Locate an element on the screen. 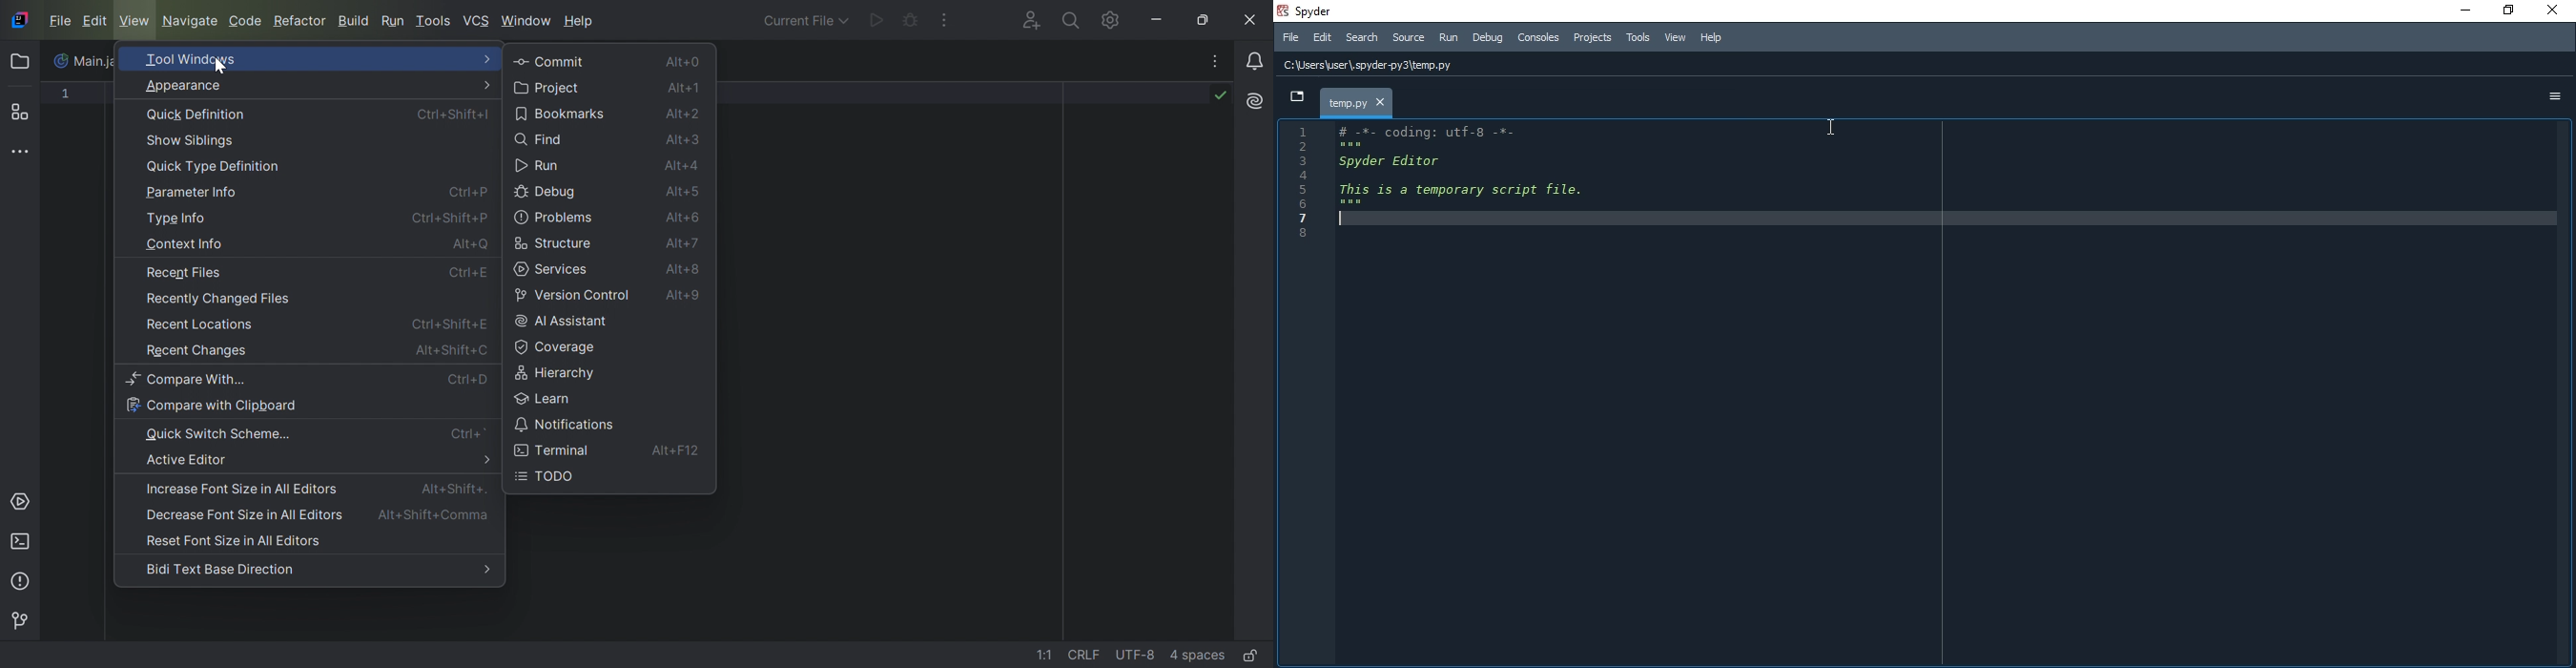 Image resolution: width=2576 pixels, height=672 pixels. Window is located at coordinates (528, 20).